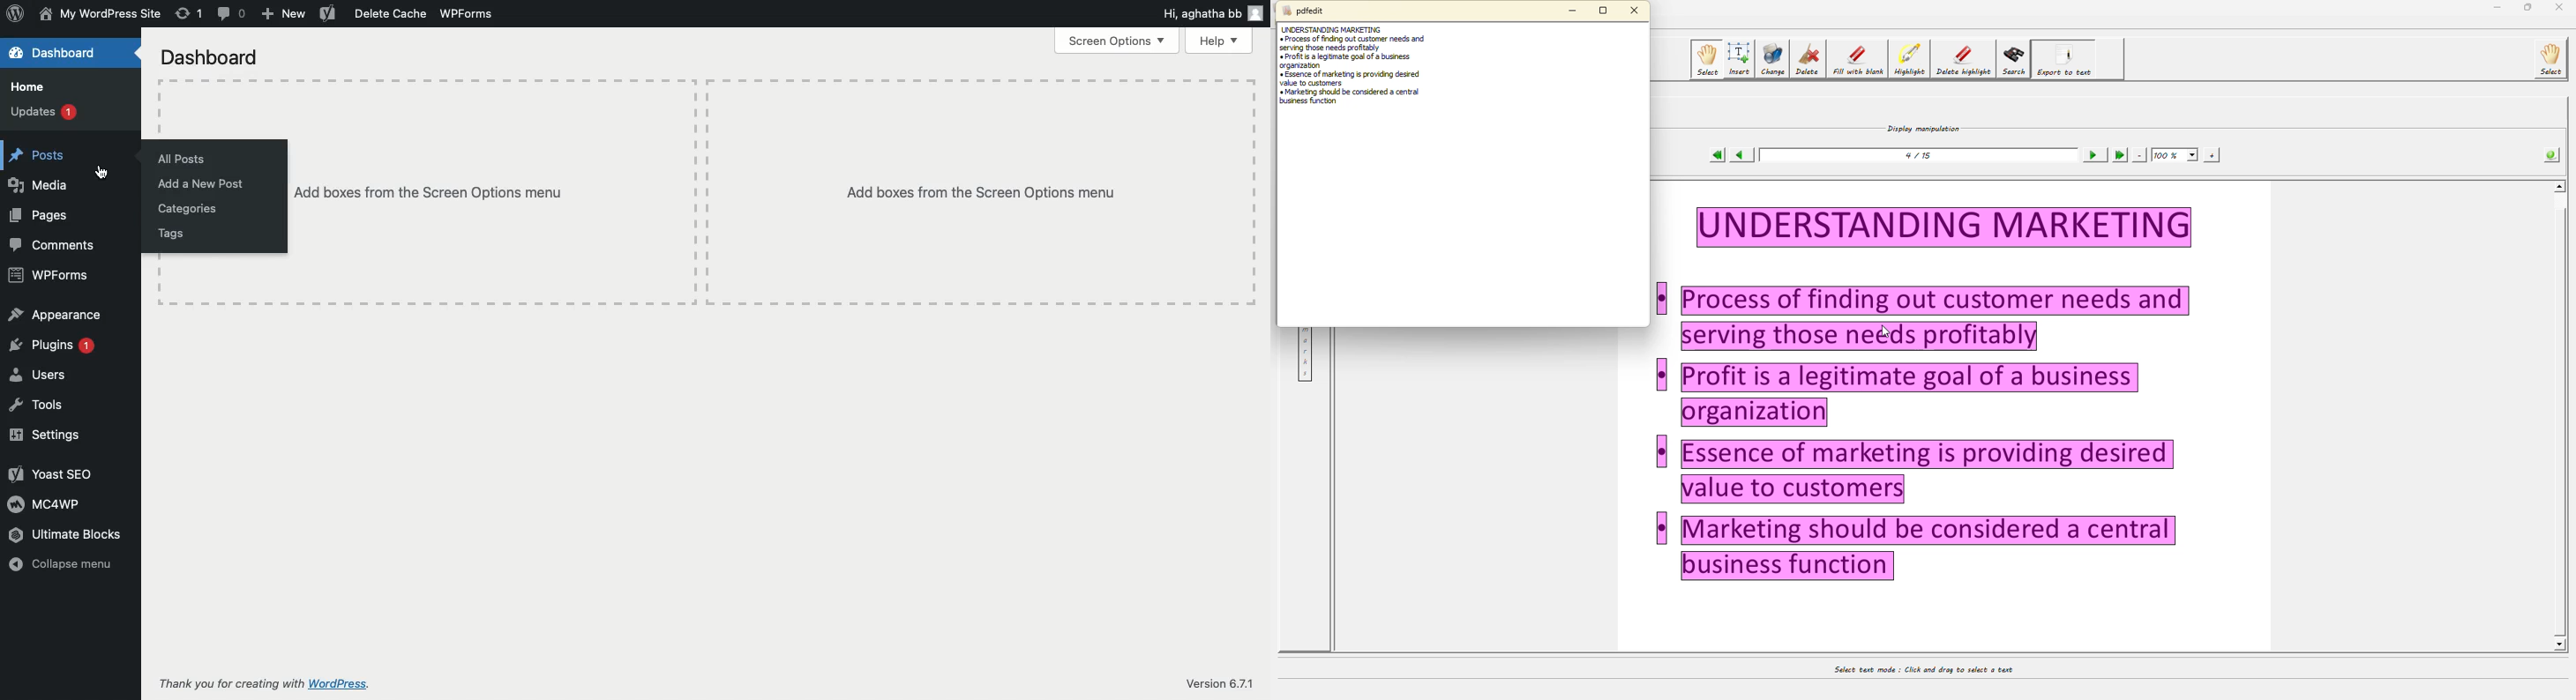 Image resolution: width=2576 pixels, height=700 pixels. I want to click on Appearance, so click(57, 315).